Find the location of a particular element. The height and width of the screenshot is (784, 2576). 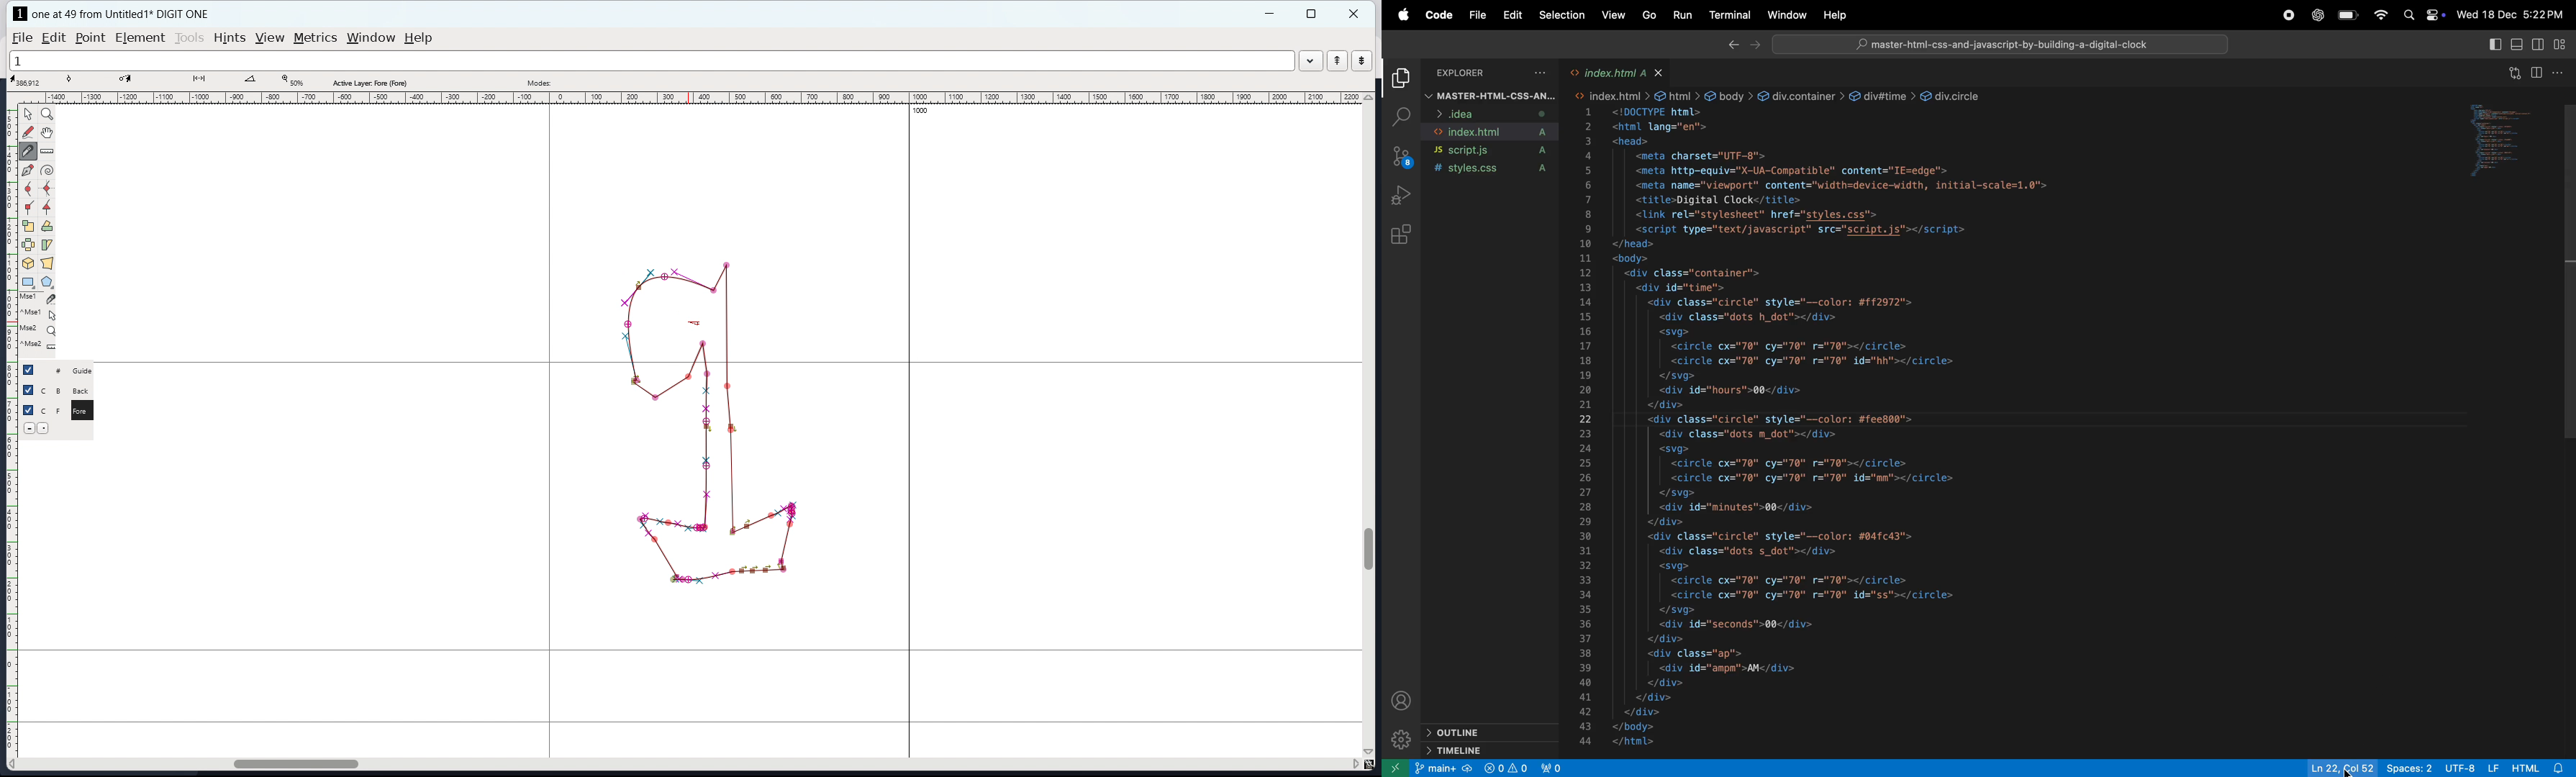

add a curve point always either horizontal or vertical is located at coordinates (47, 188).